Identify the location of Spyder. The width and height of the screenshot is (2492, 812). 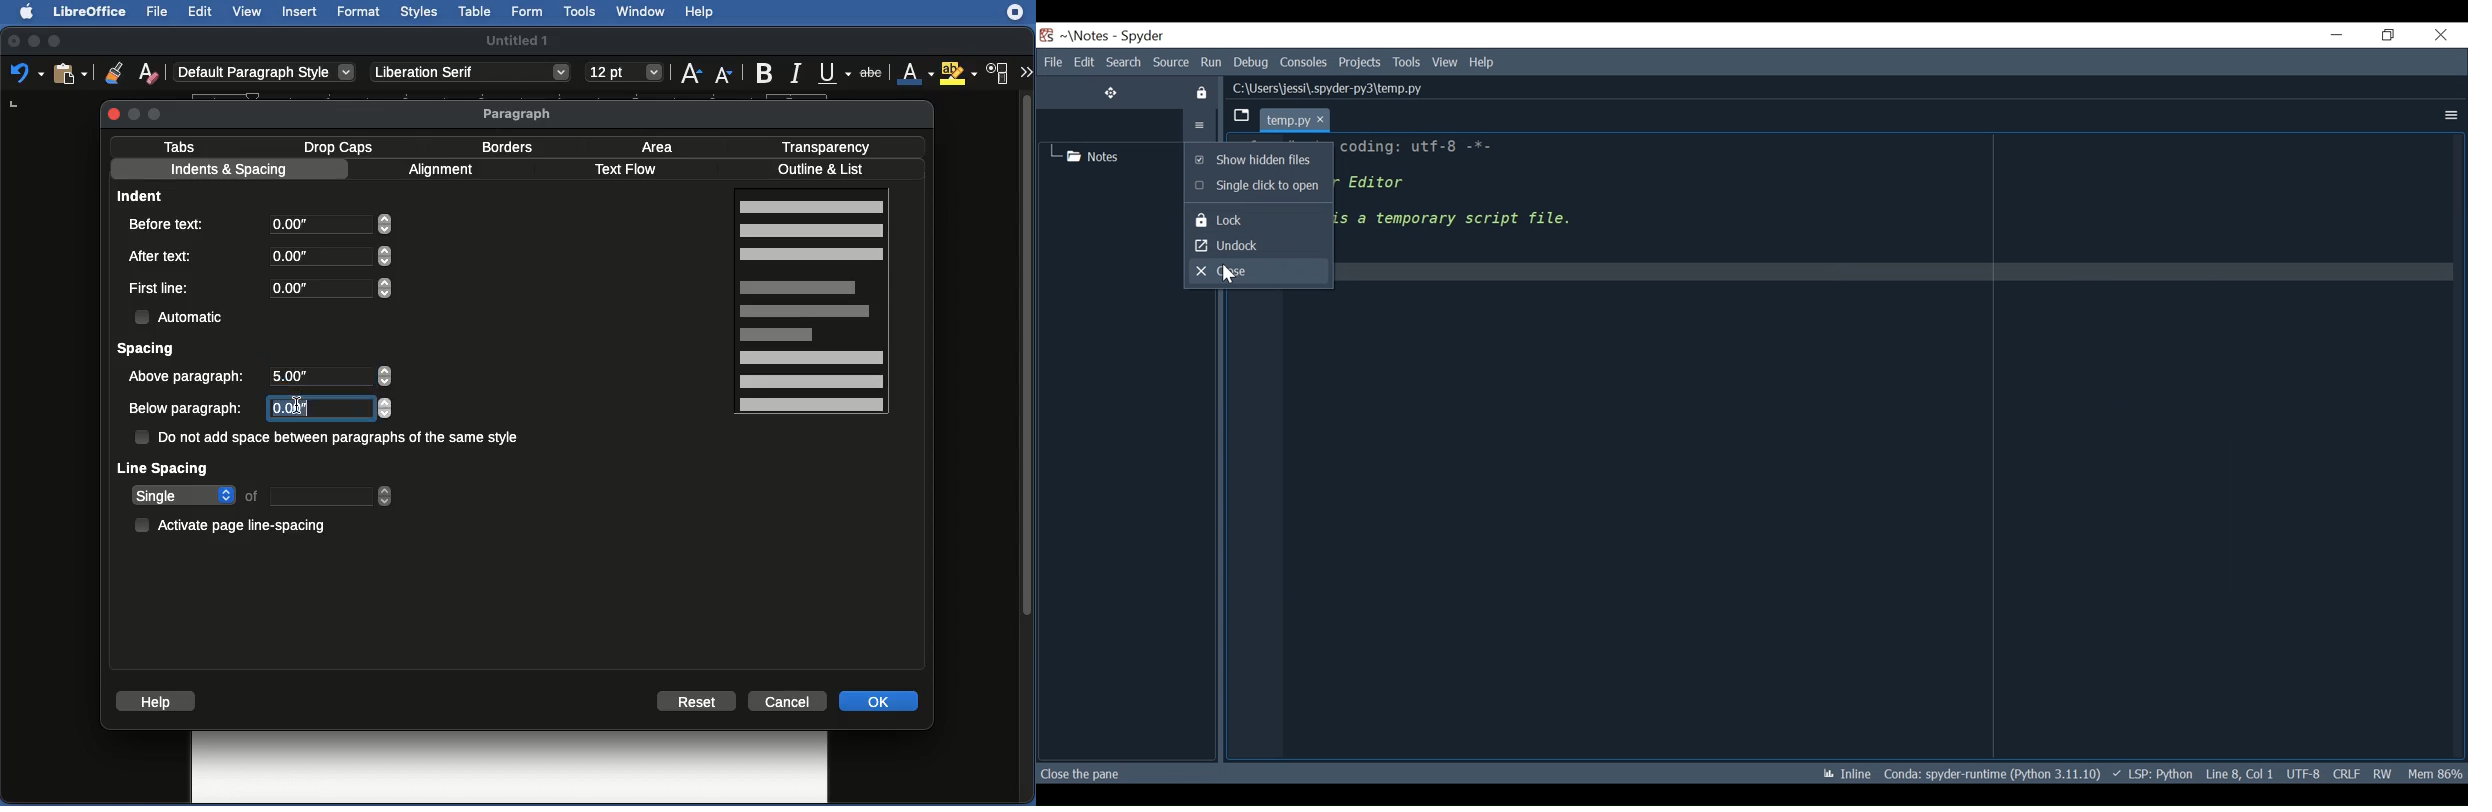
(1142, 36).